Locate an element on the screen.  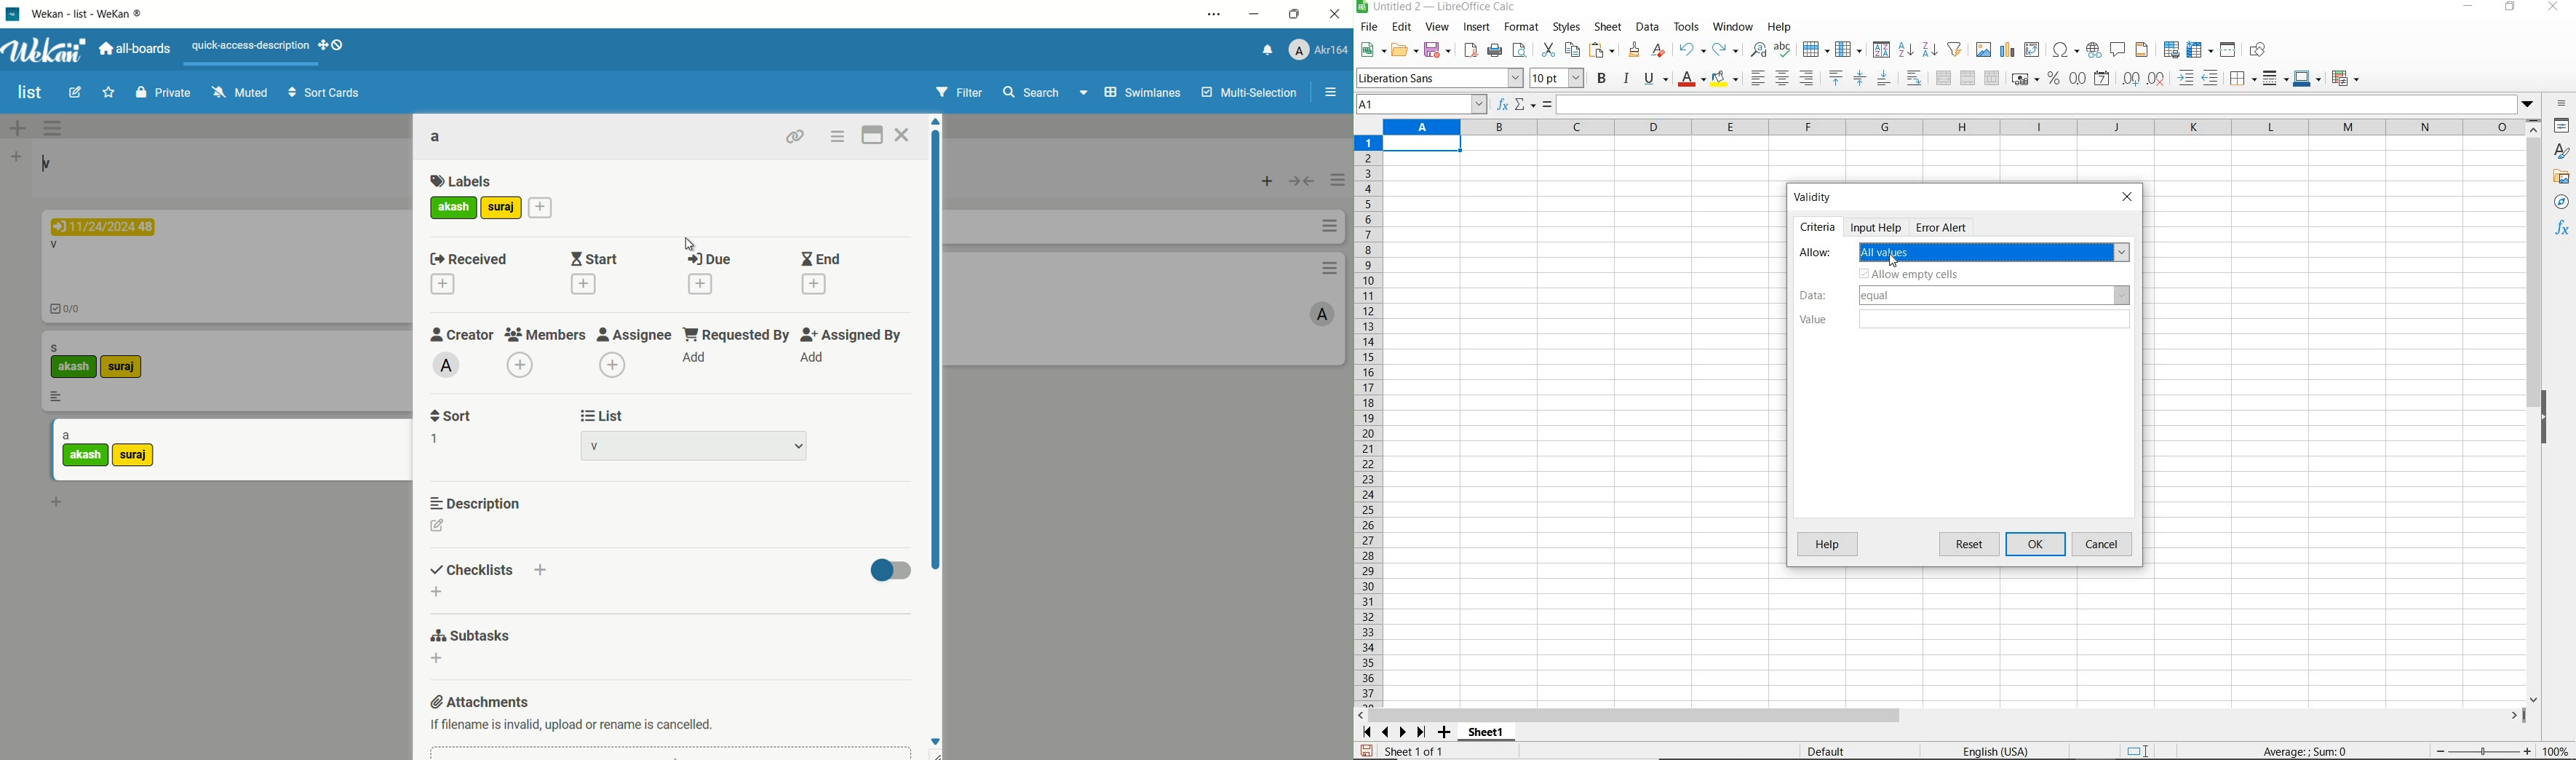
align center is located at coordinates (1782, 79).